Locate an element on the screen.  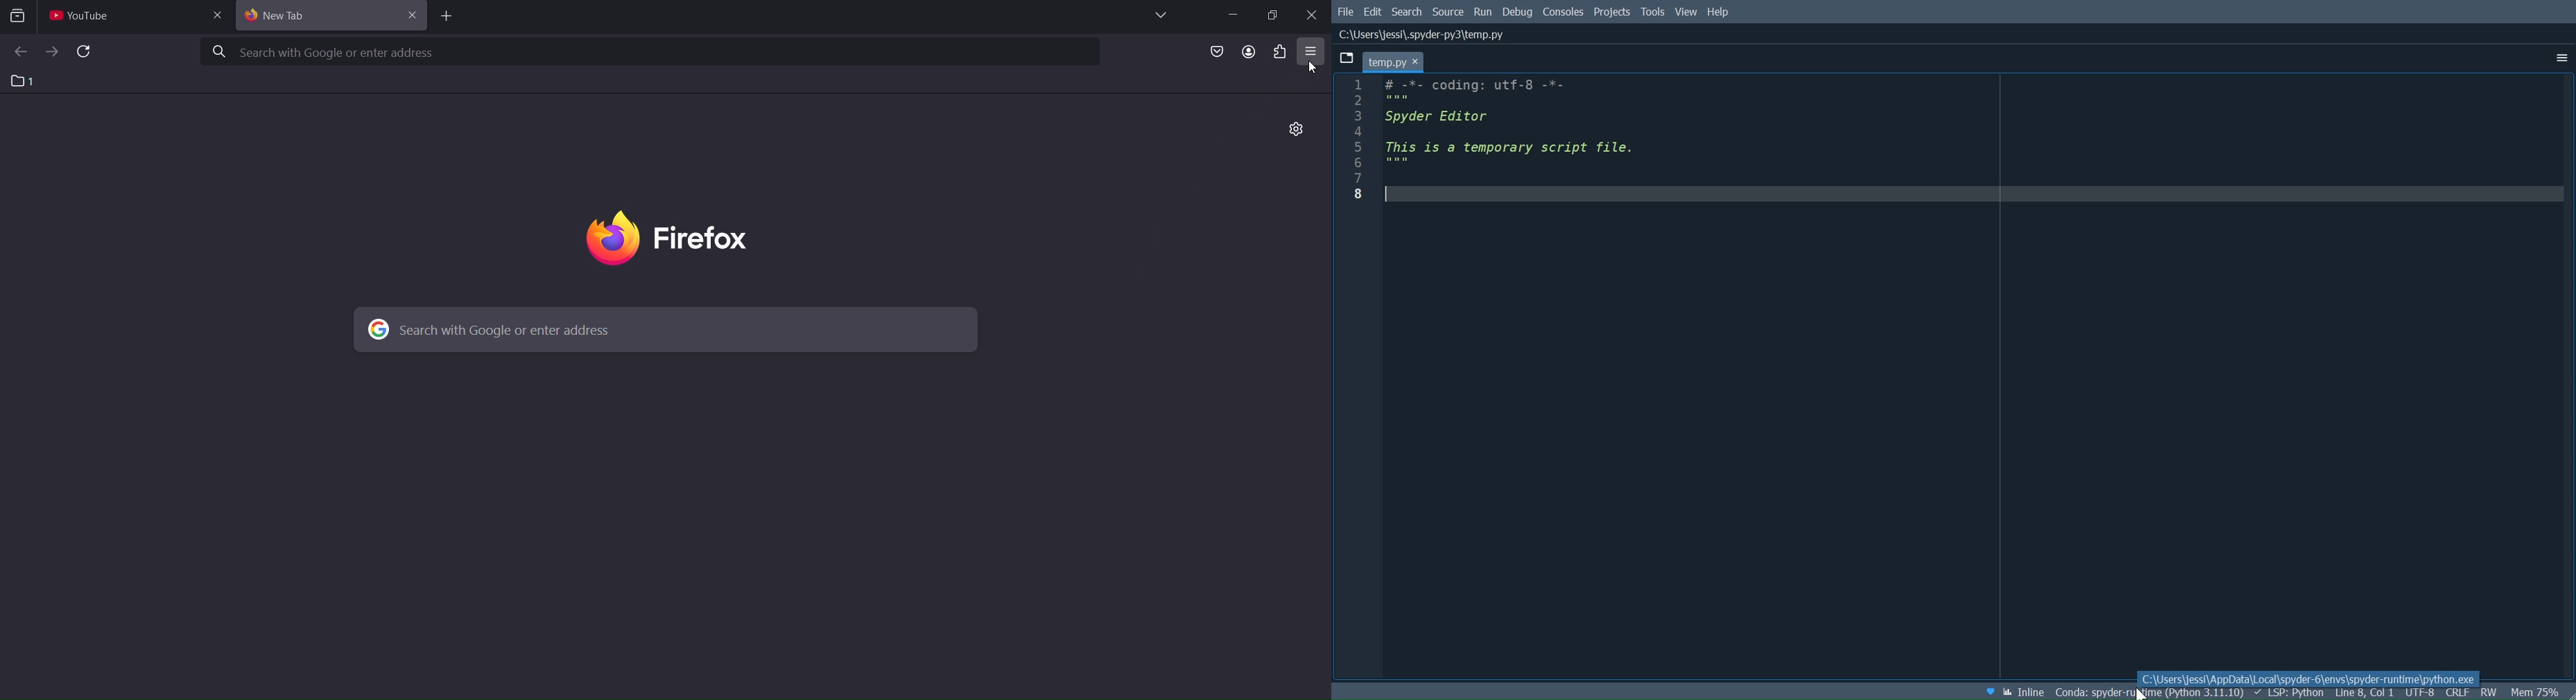
Help Spyder is located at coordinates (1990, 692).